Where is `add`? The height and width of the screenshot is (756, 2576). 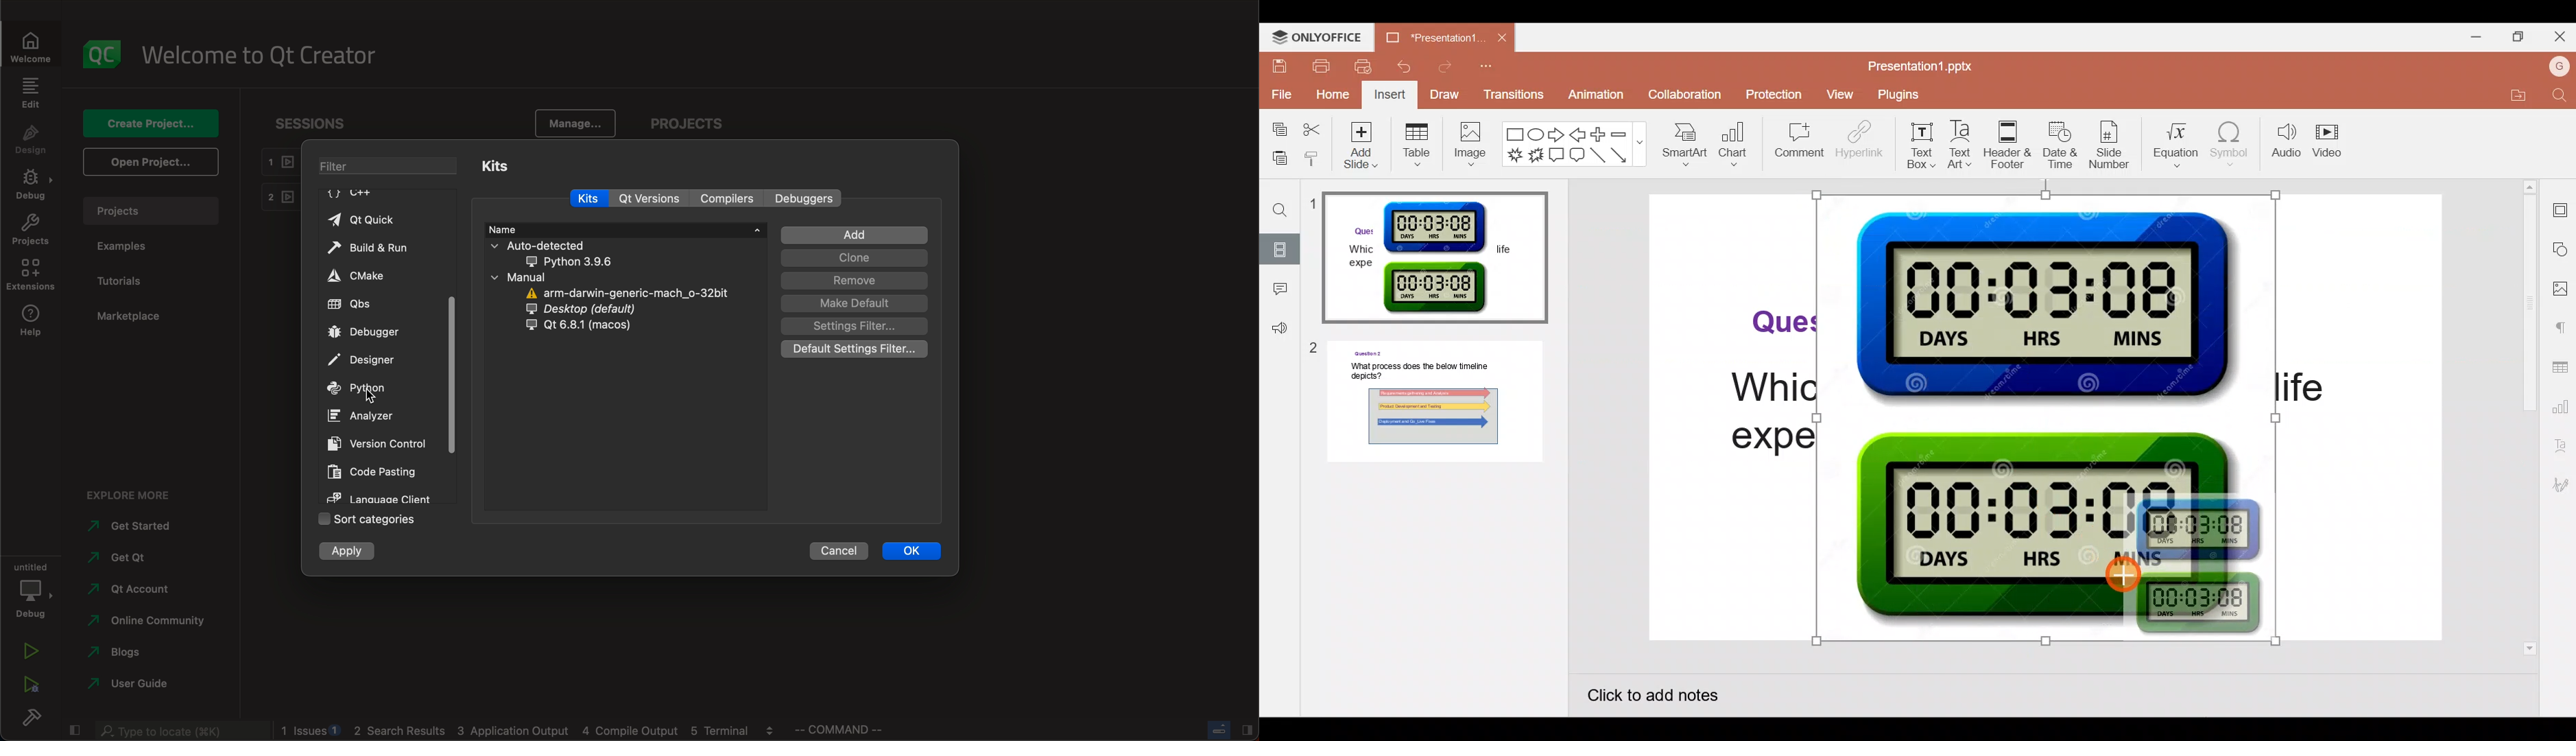 add is located at coordinates (855, 235).